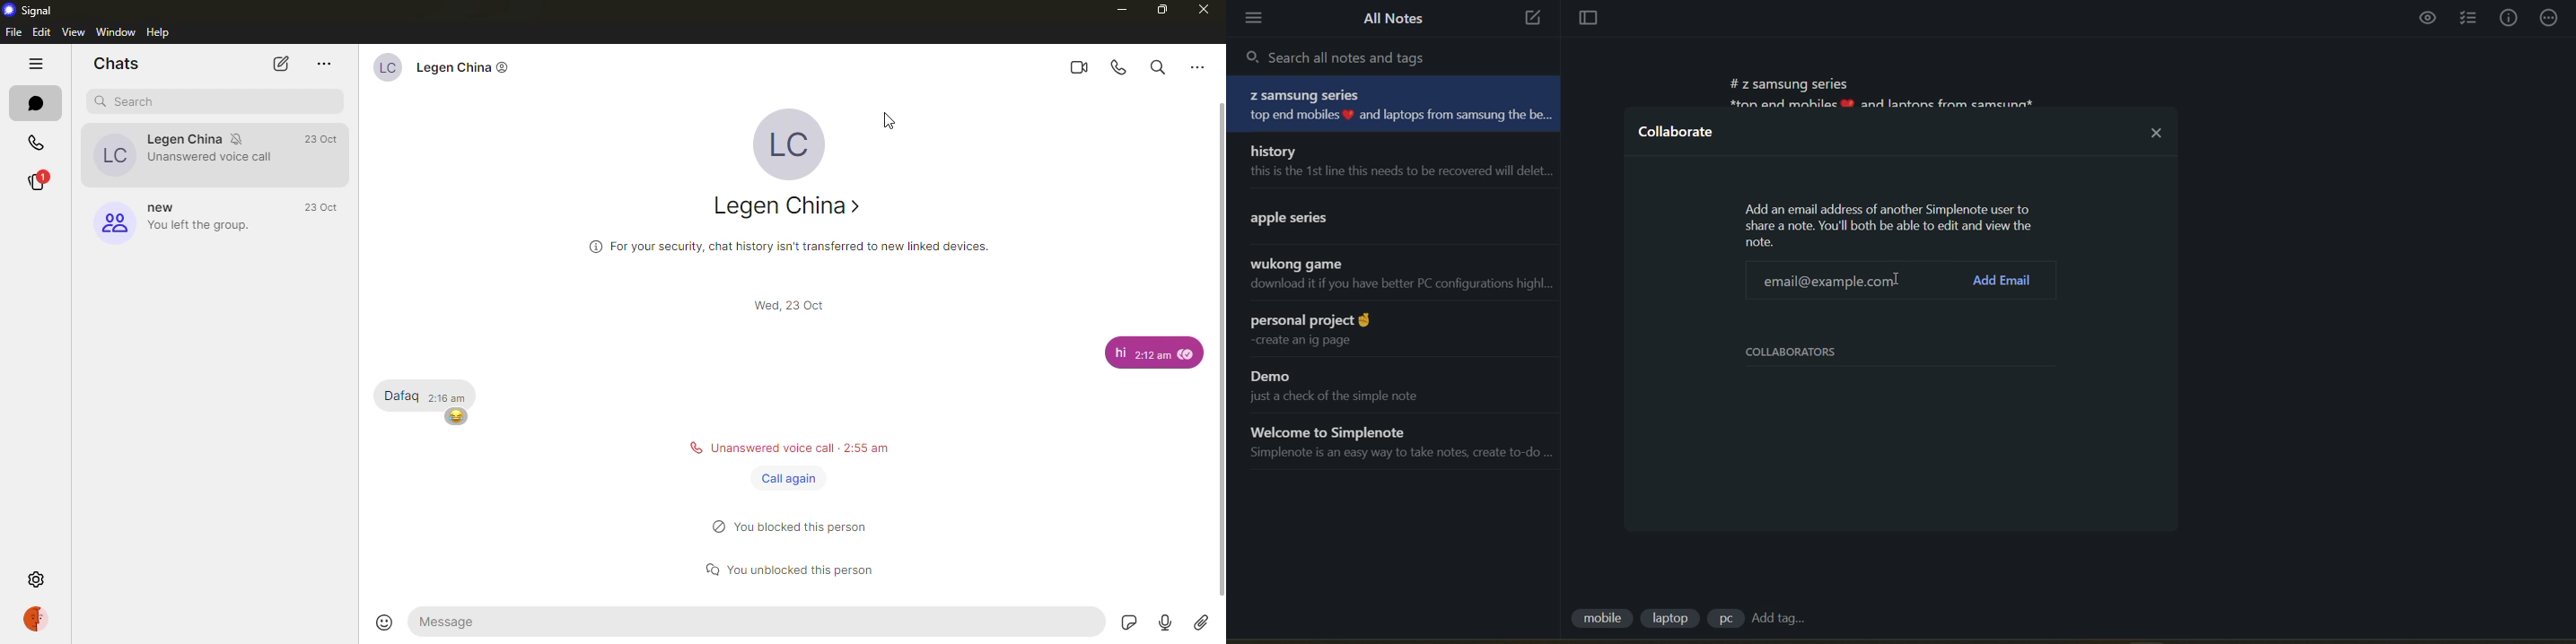  Describe the element at coordinates (1529, 19) in the screenshot. I see `new note` at that location.